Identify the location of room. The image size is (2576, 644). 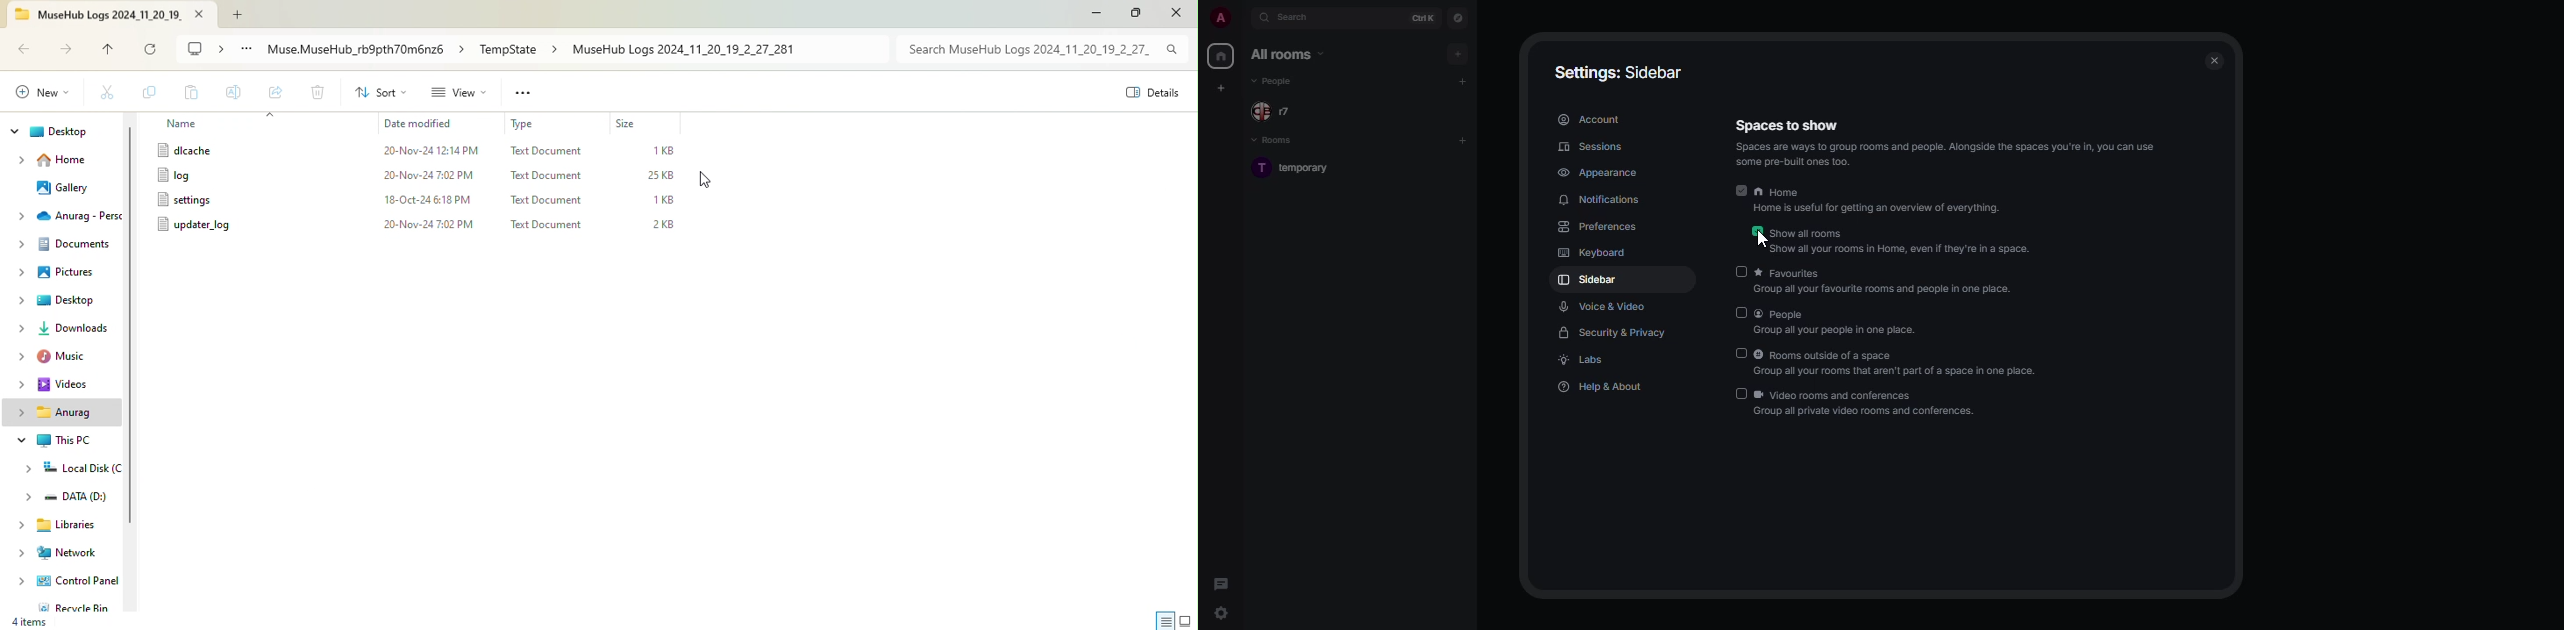
(1302, 166).